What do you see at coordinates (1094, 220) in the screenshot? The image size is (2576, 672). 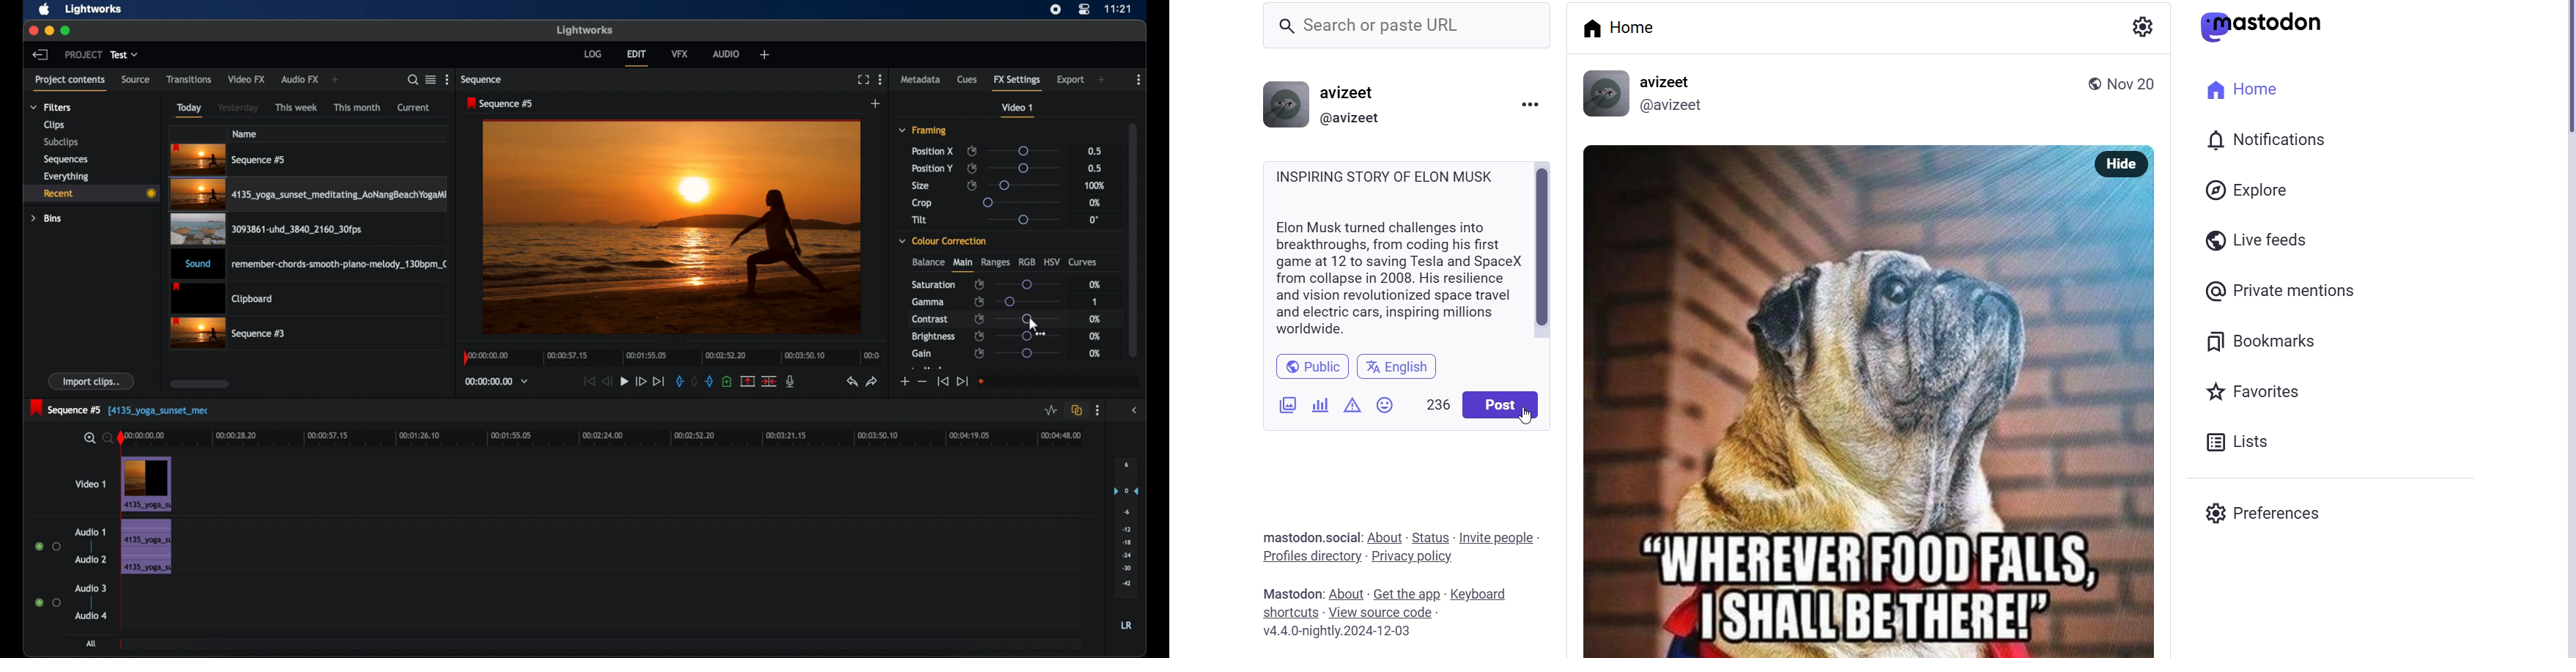 I see `0` at bounding box center [1094, 220].